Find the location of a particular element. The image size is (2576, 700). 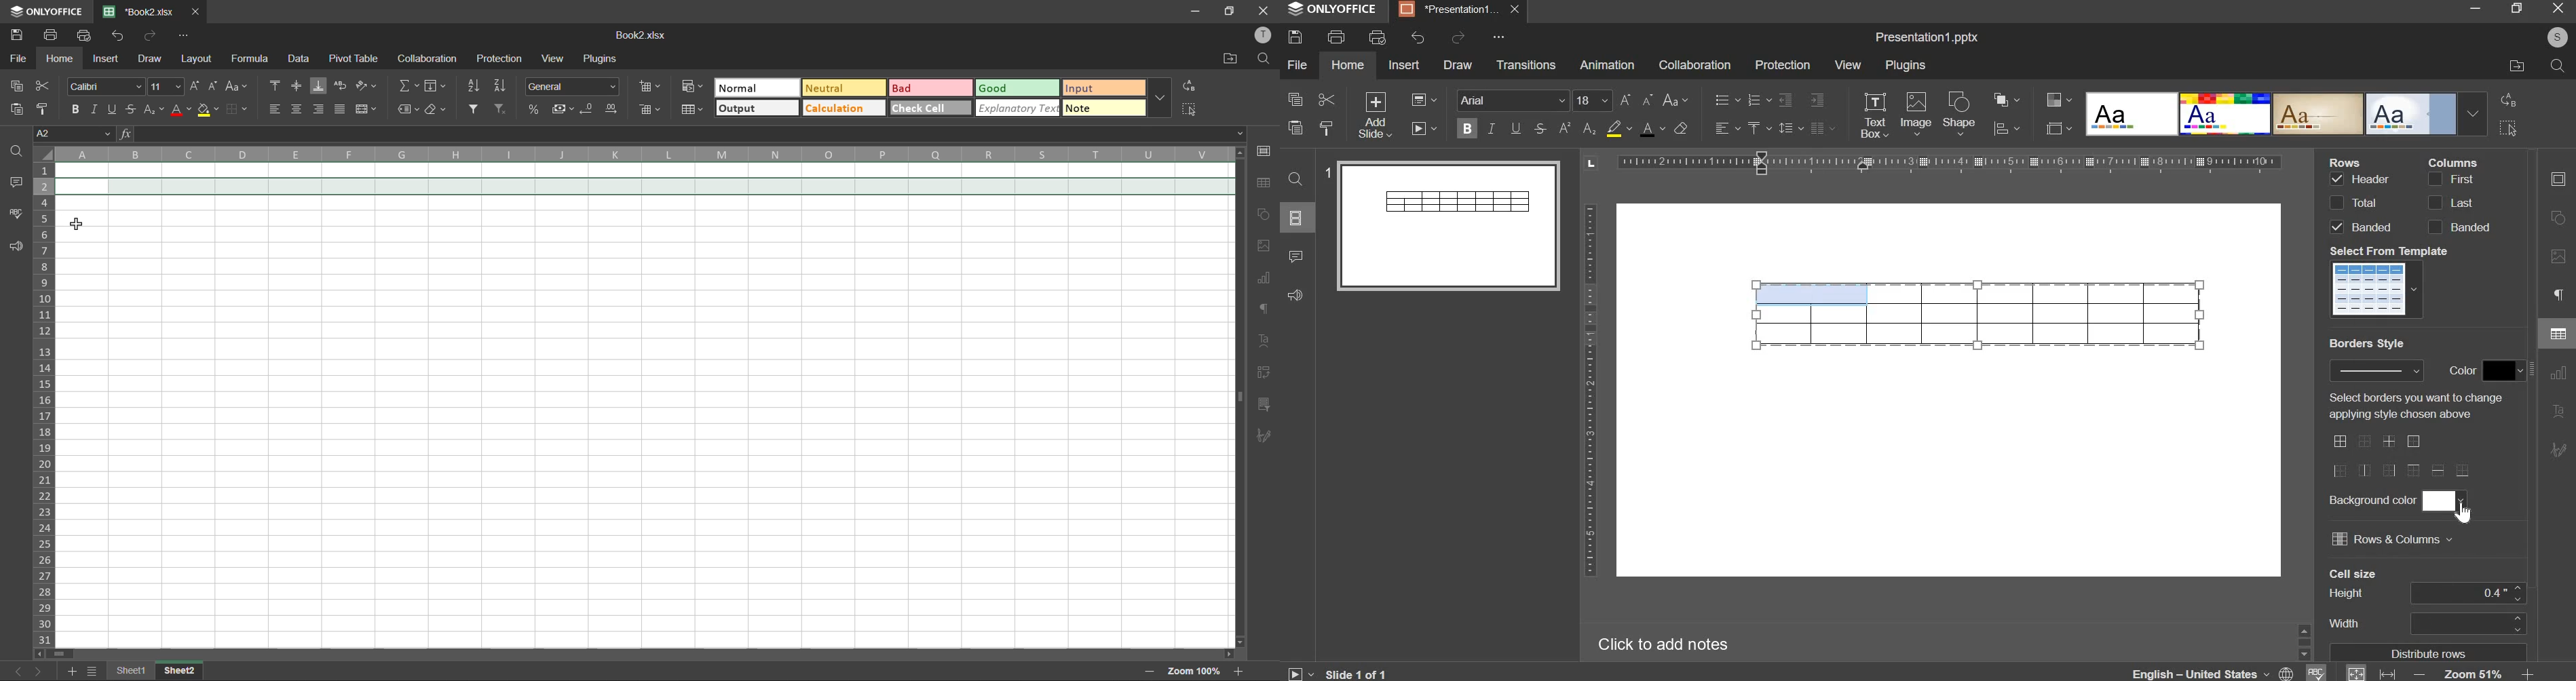

feedback is located at coordinates (1293, 296).